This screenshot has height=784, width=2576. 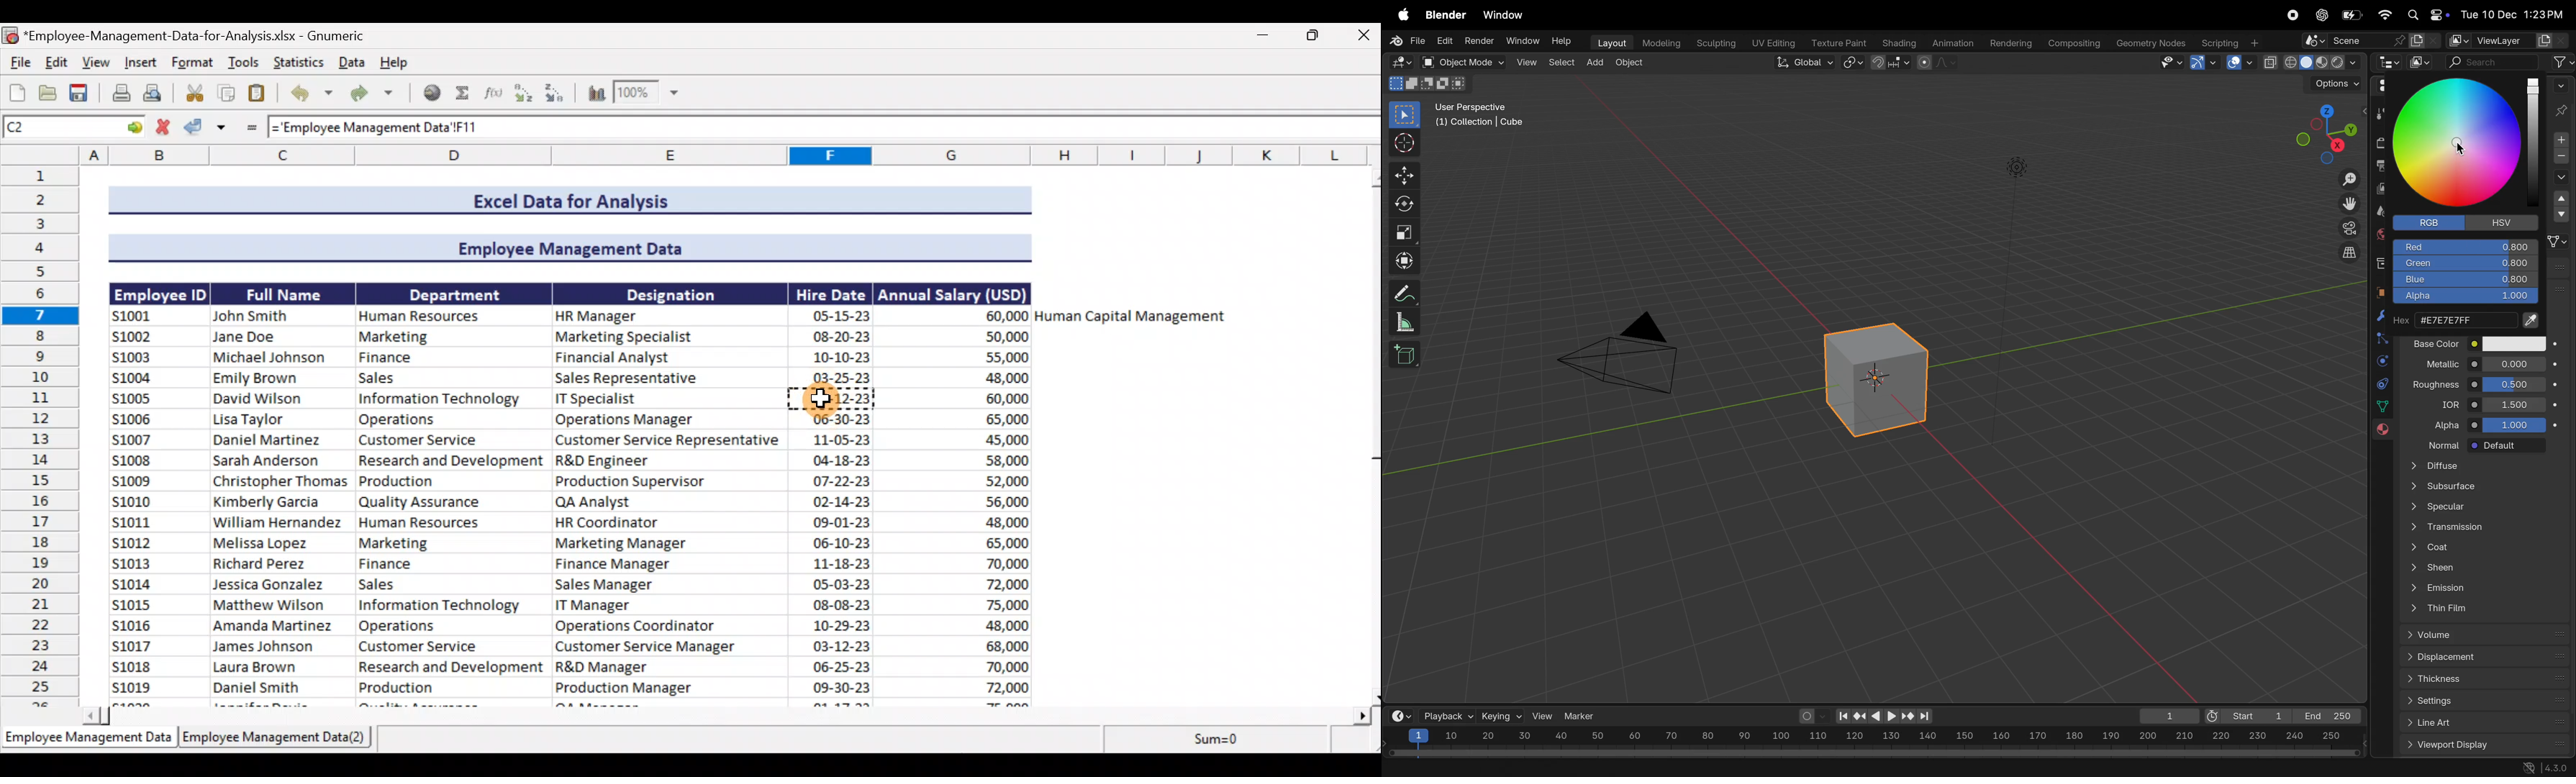 What do you see at coordinates (1630, 64) in the screenshot?
I see `object` at bounding box center [1630, 64].